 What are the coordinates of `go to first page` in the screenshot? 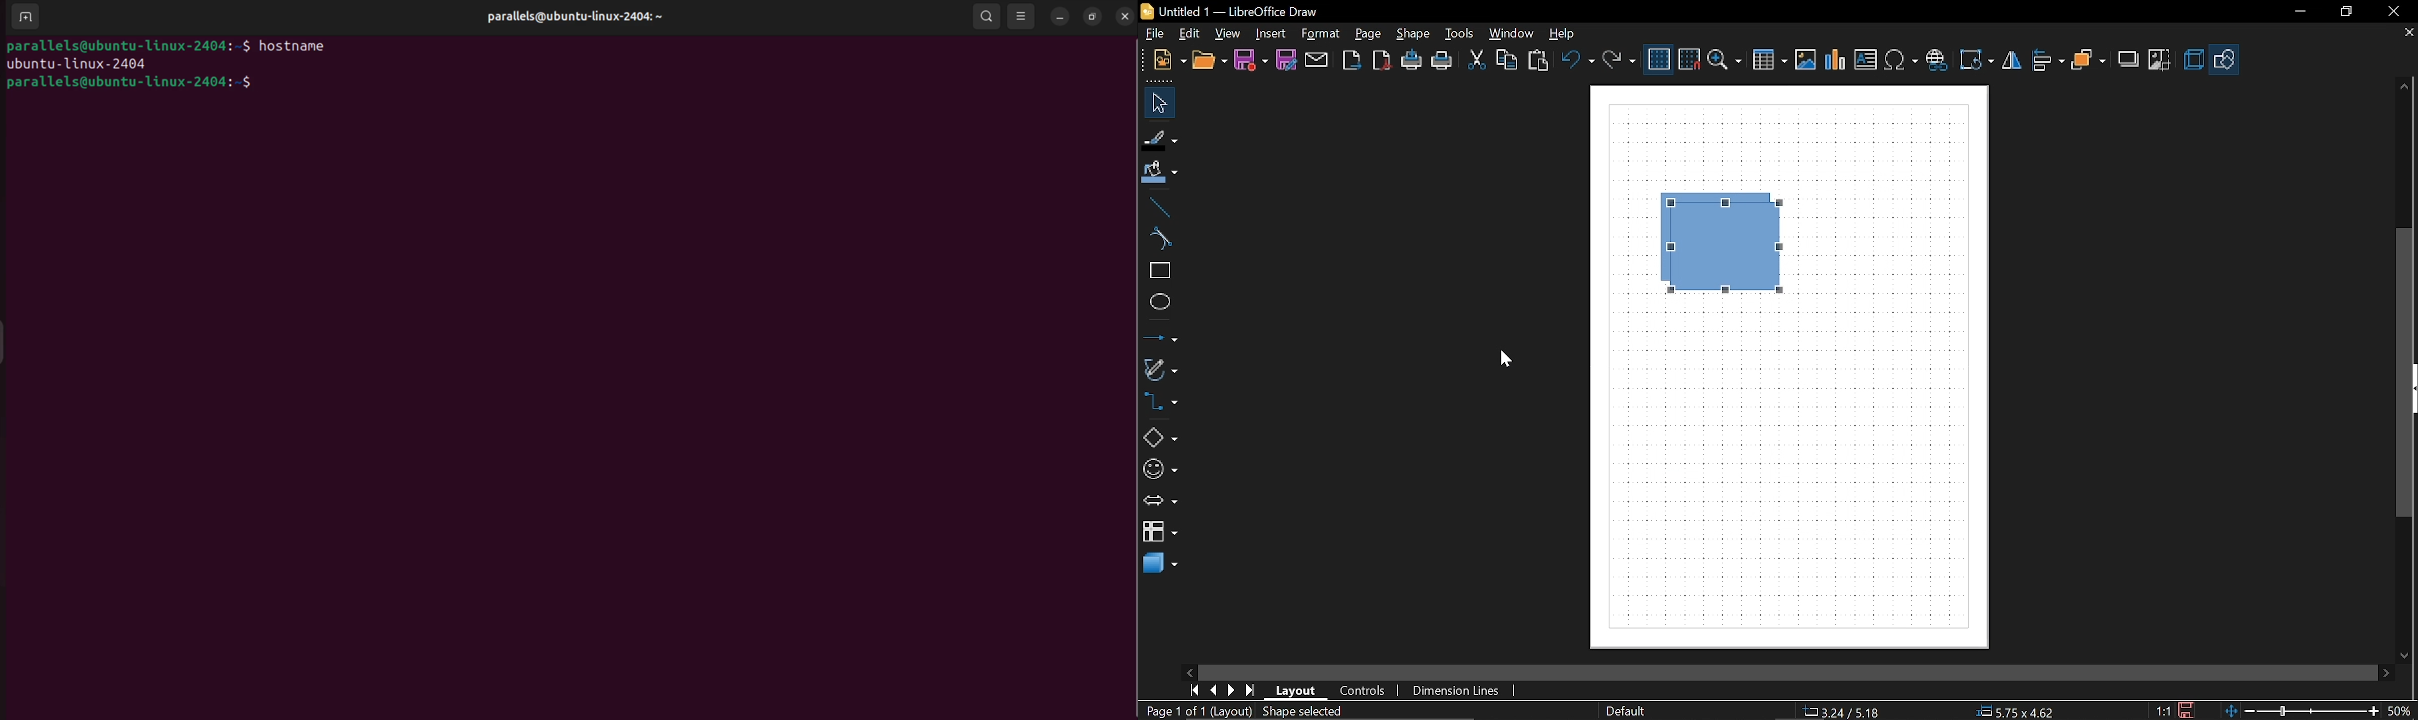 It's located at (1194, 690).